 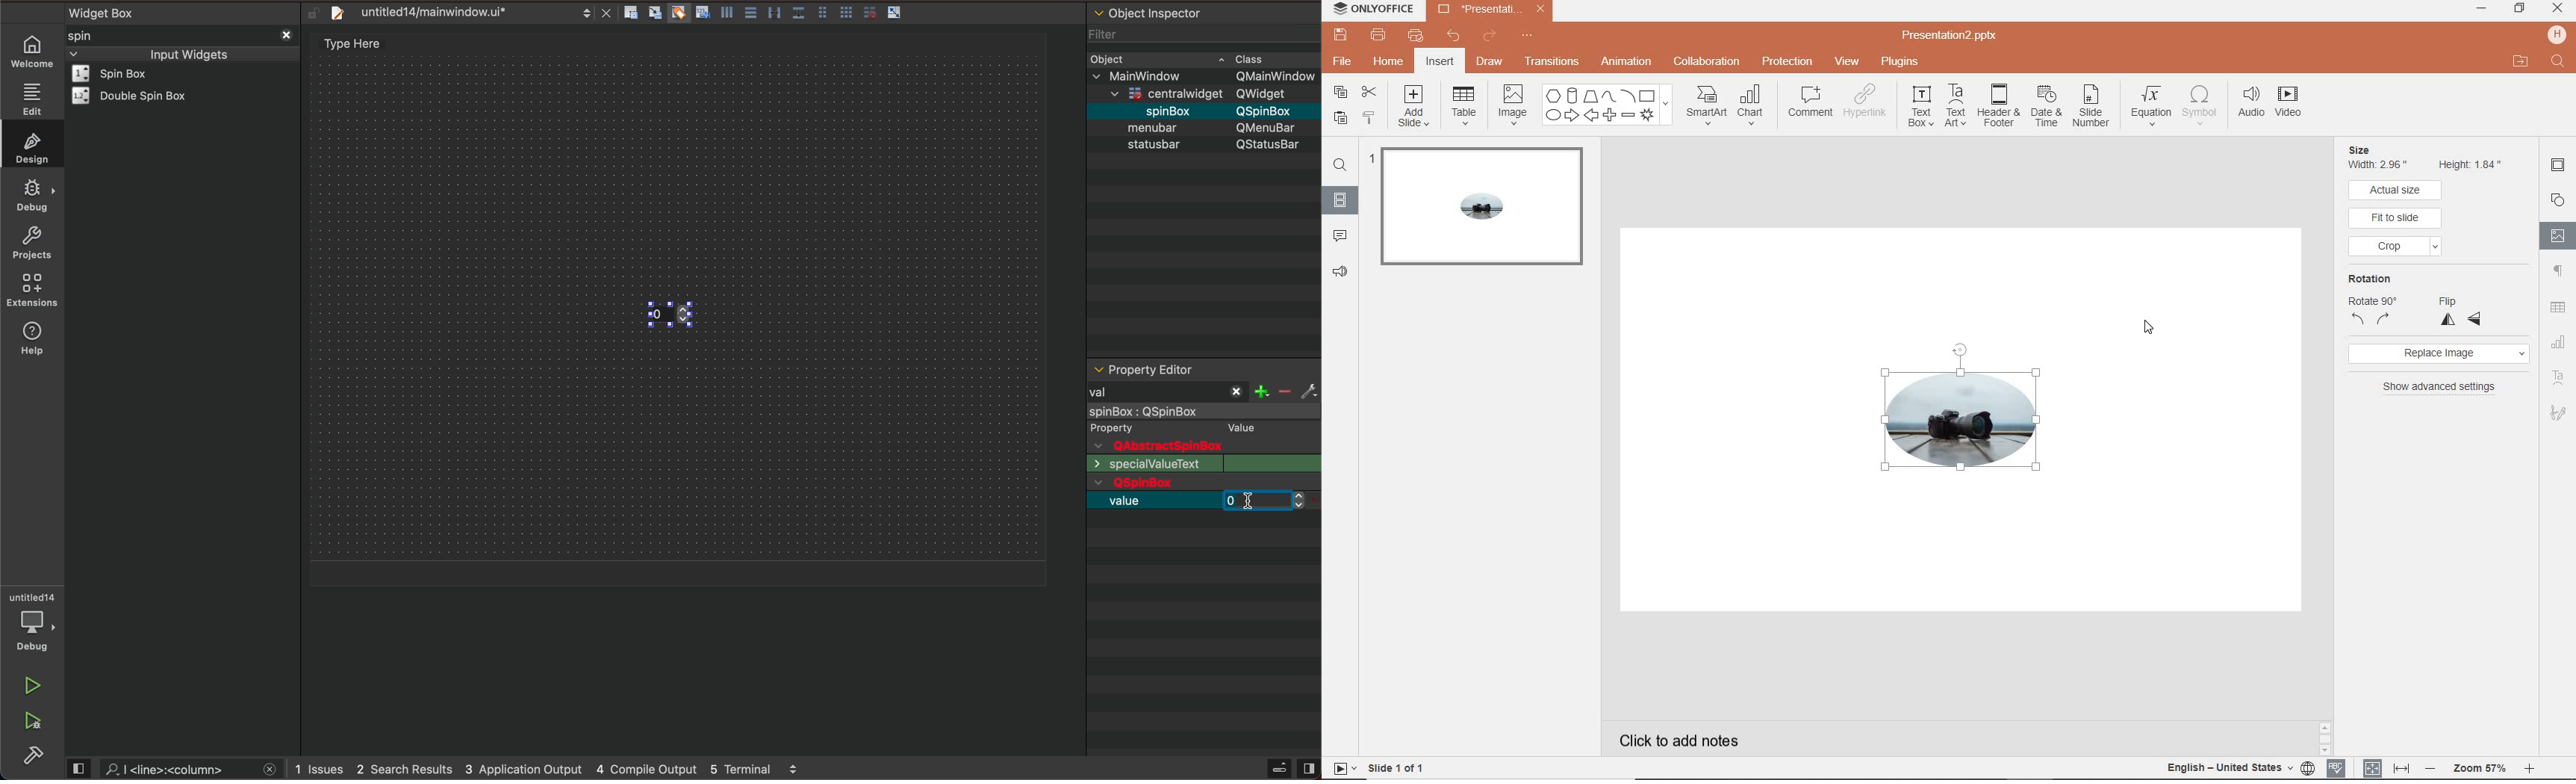 What do you see at coordinates (1787, 63) in the screenshot?
I see `protection` at bounding box center [1787, 63].